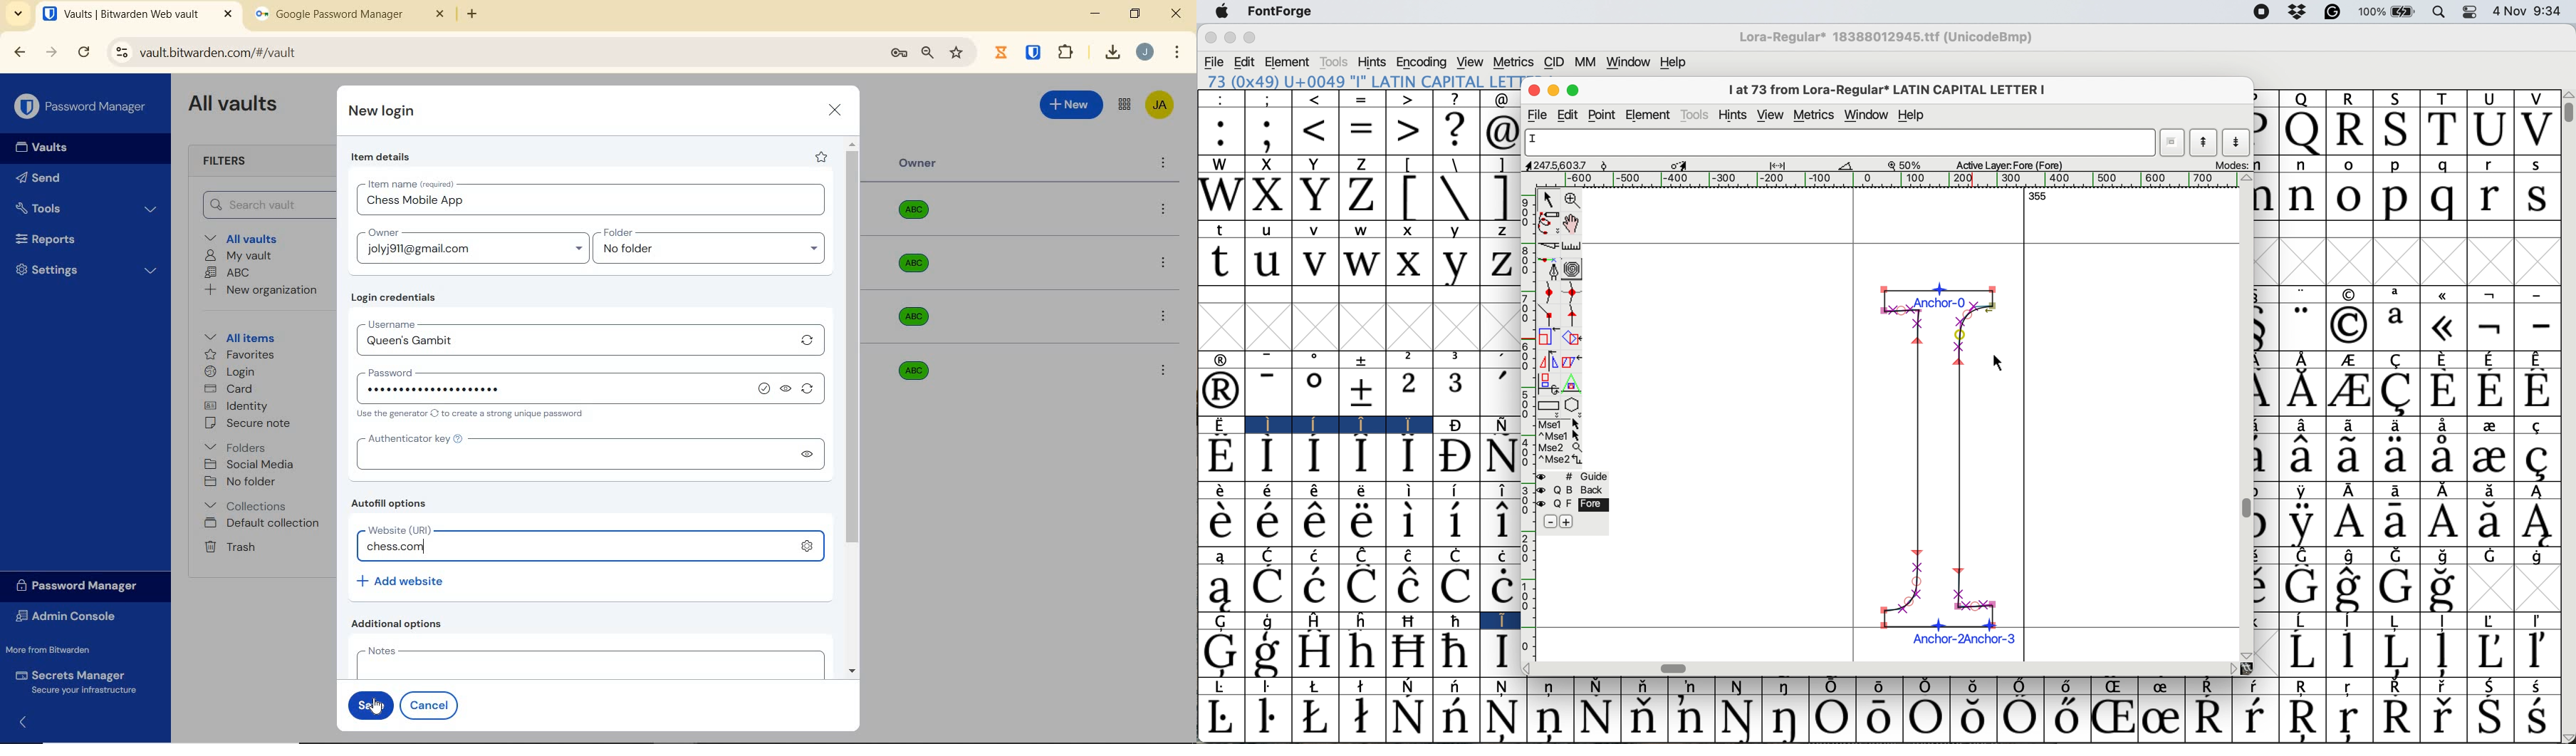 Image resolution: width=2576 pixels, height=756 pixels. I want to click on C, so click(1267, 554).